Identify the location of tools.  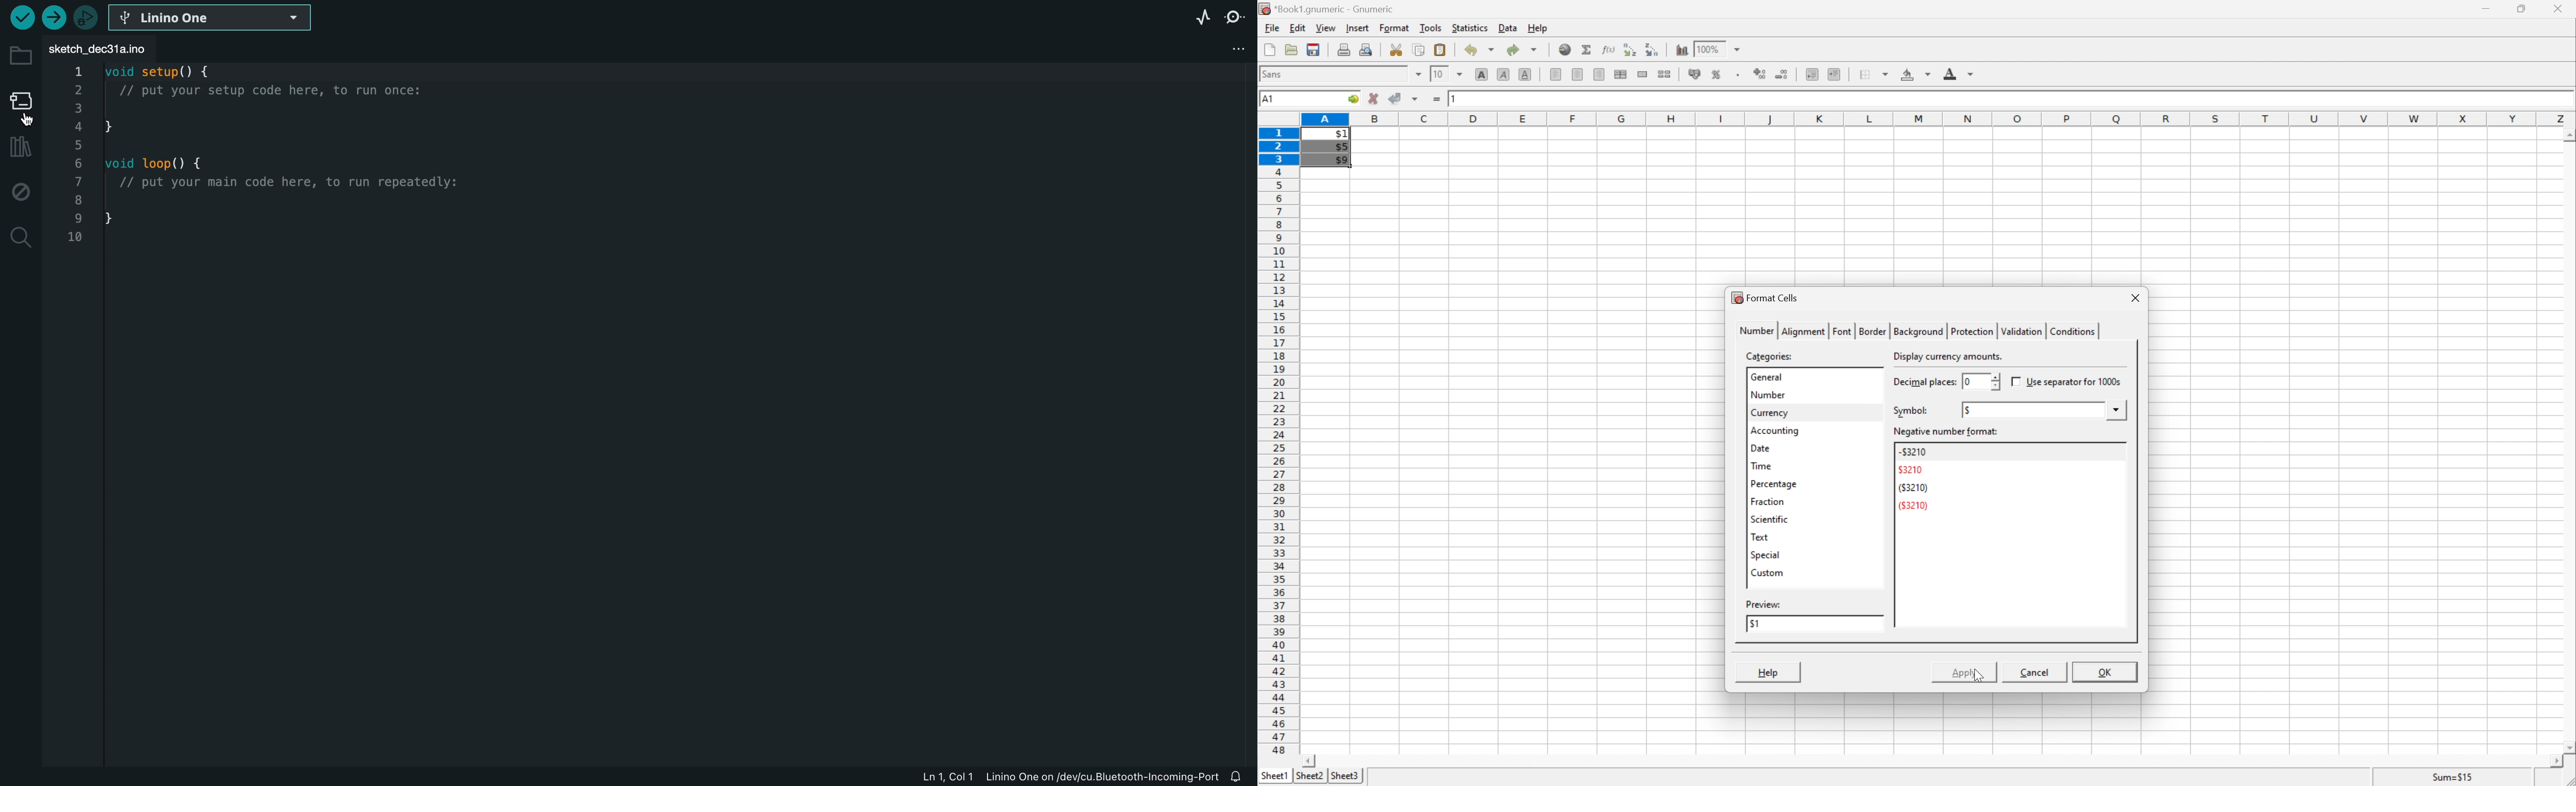
(1431, 27).